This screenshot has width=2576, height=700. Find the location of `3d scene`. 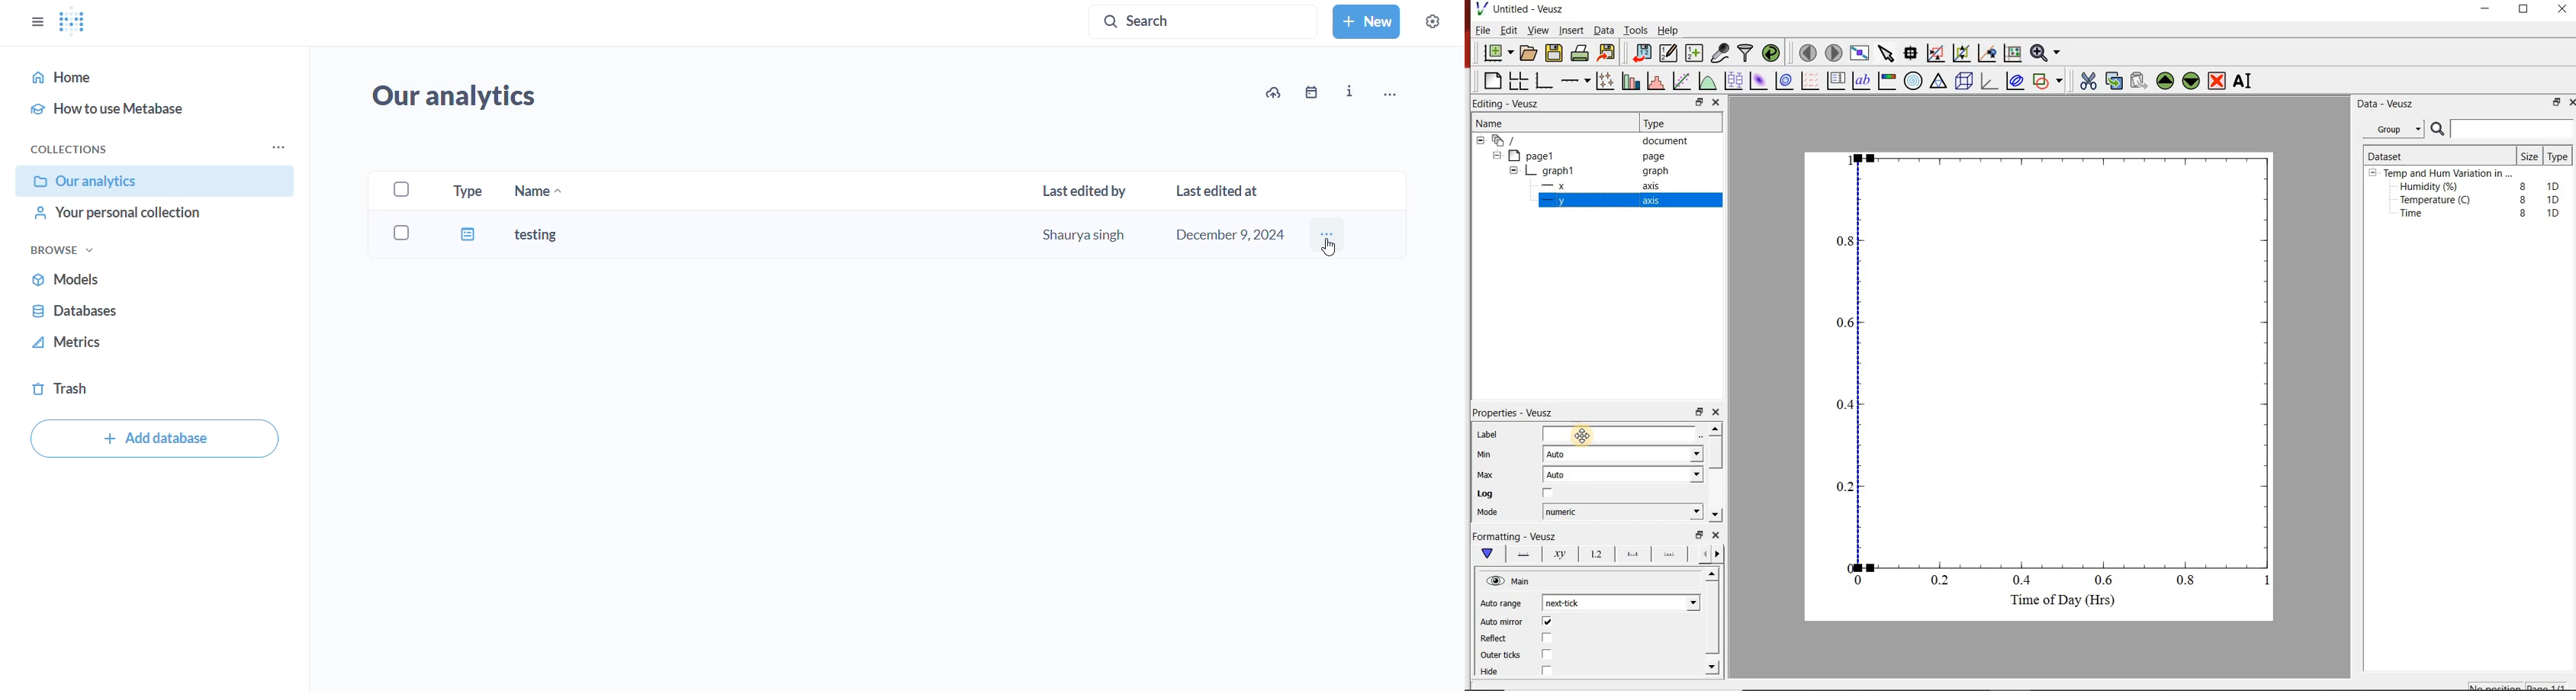

3d scene is located at coordinates (1965, 83).